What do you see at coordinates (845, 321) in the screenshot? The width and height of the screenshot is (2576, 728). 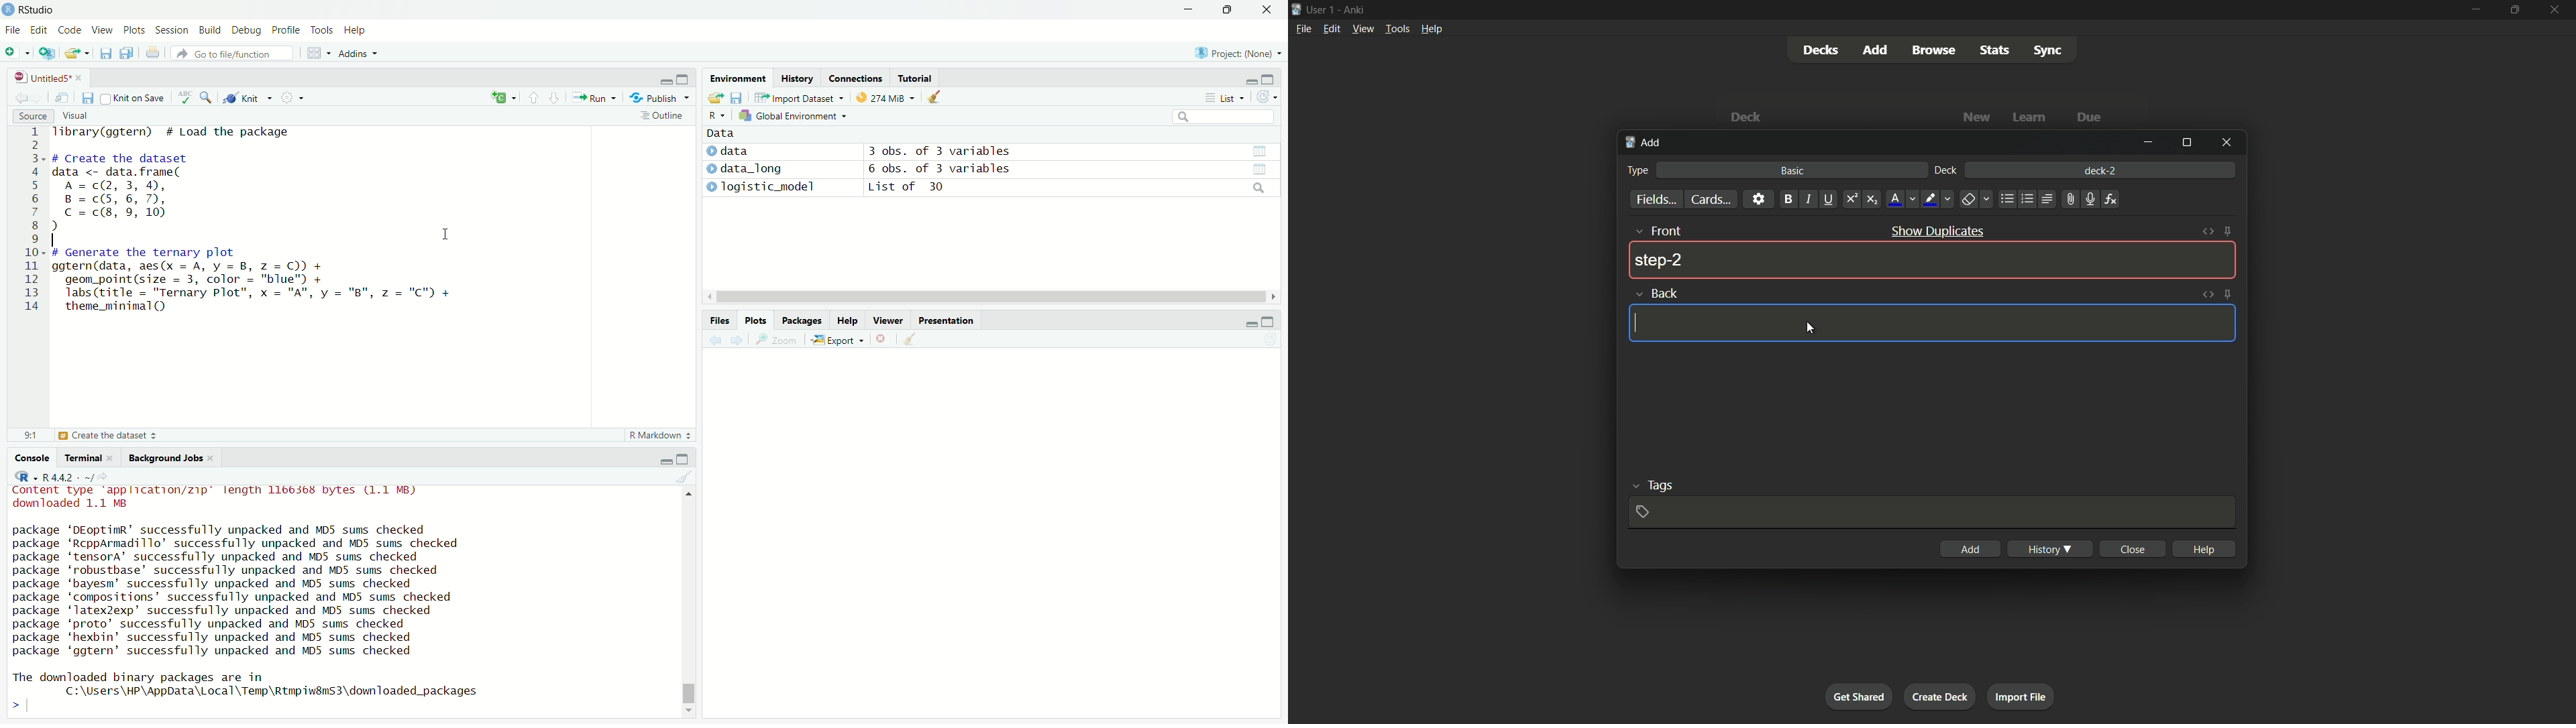 I see `Help` at bounding box center [845, 321].